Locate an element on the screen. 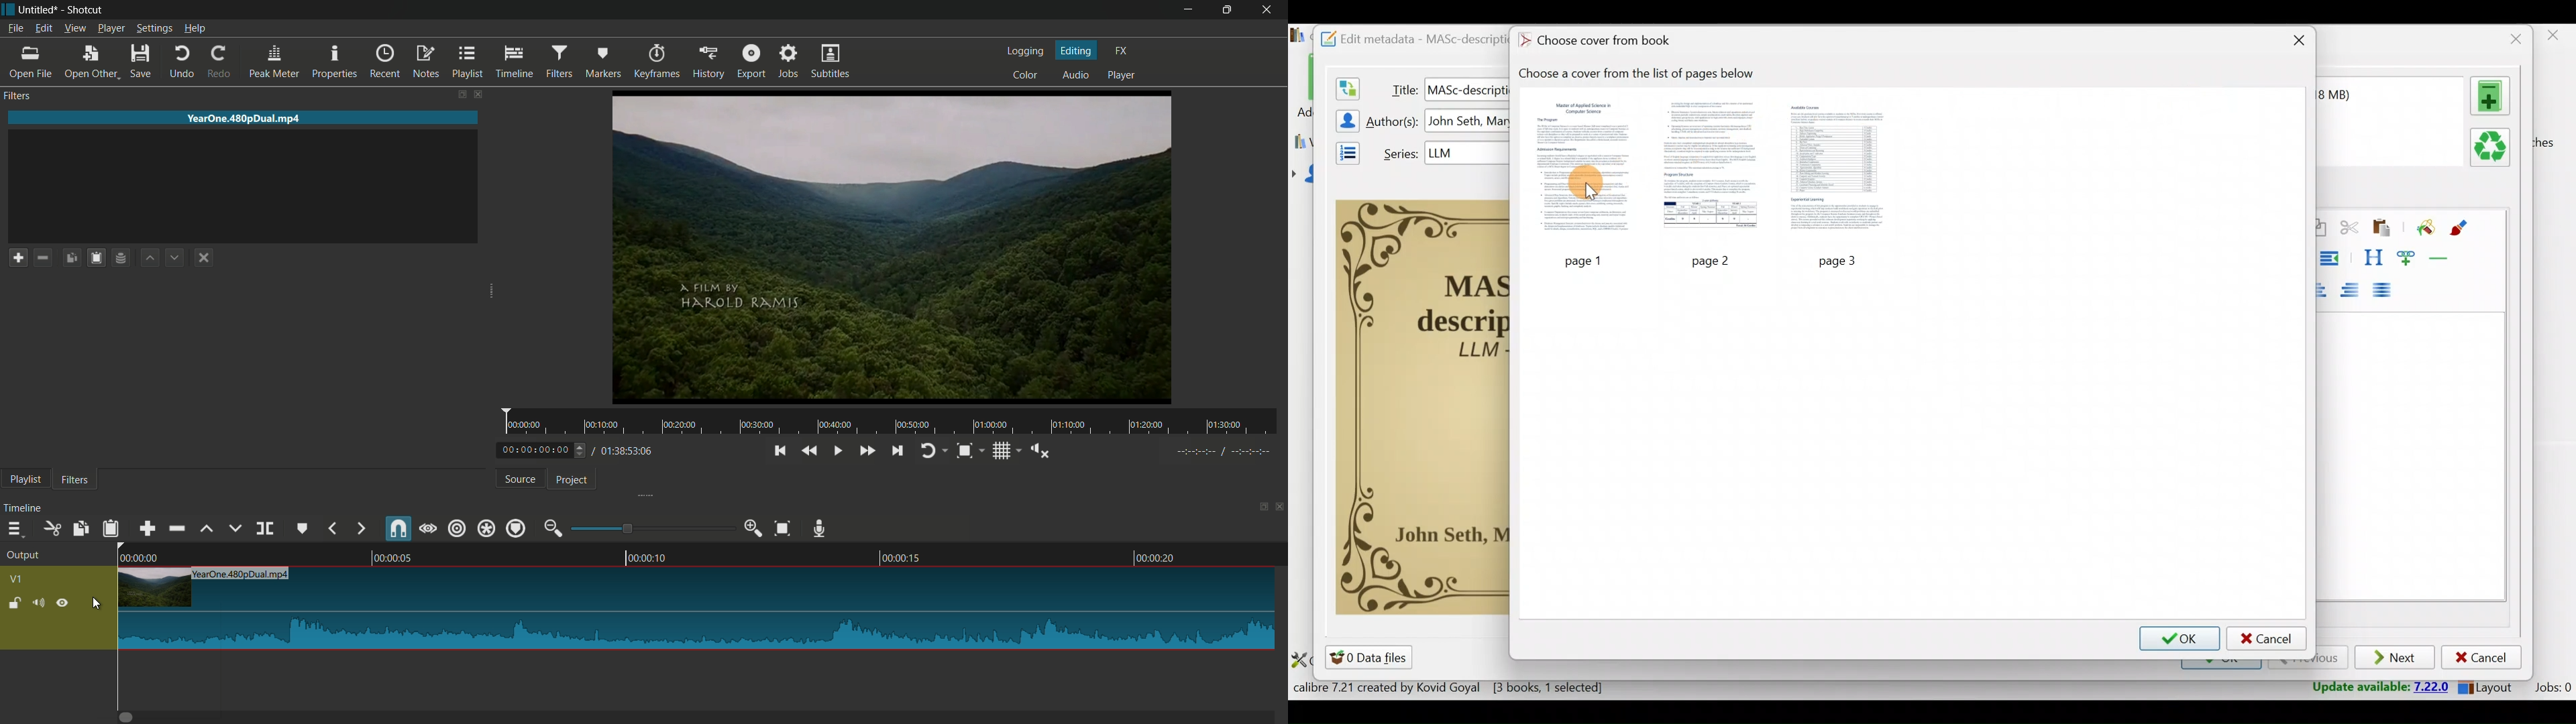 Image resolution: width=2576 pixels, height=728 pixels. Edit metadata is located at coordinates (1407, 37).